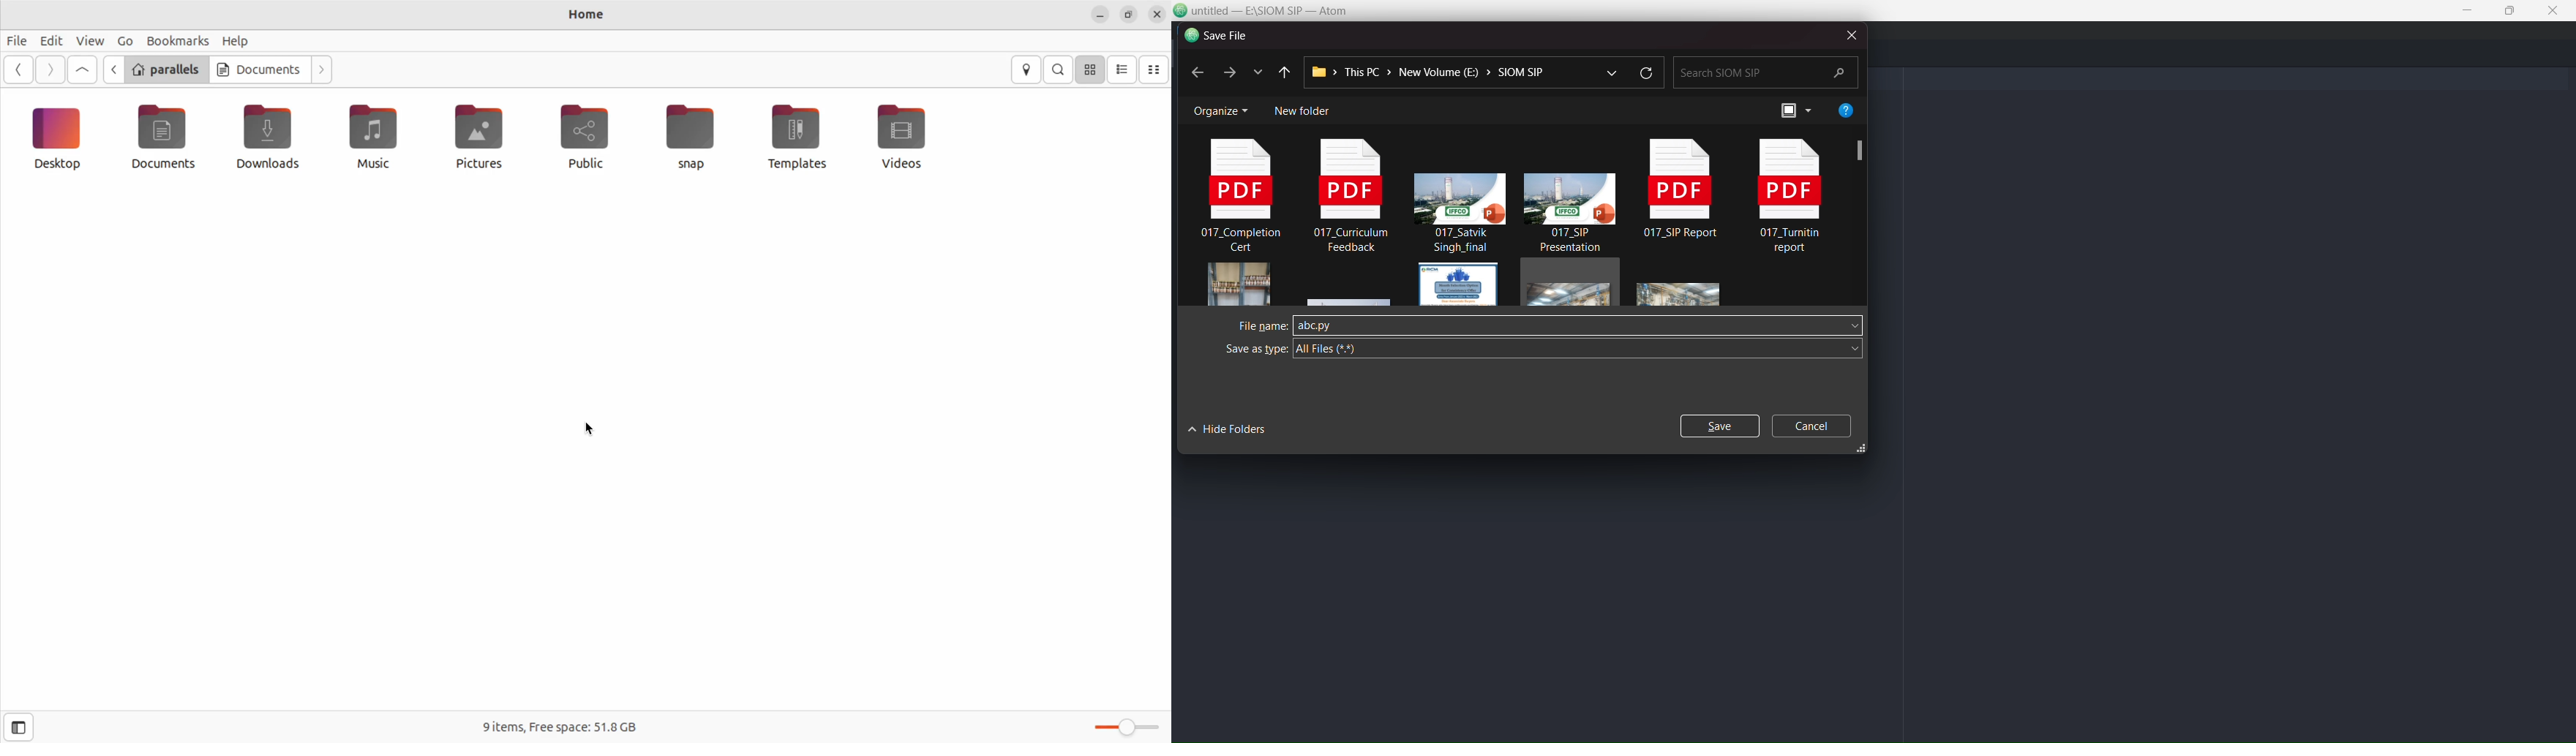  I want to click on save as type, so click(1252, 349).